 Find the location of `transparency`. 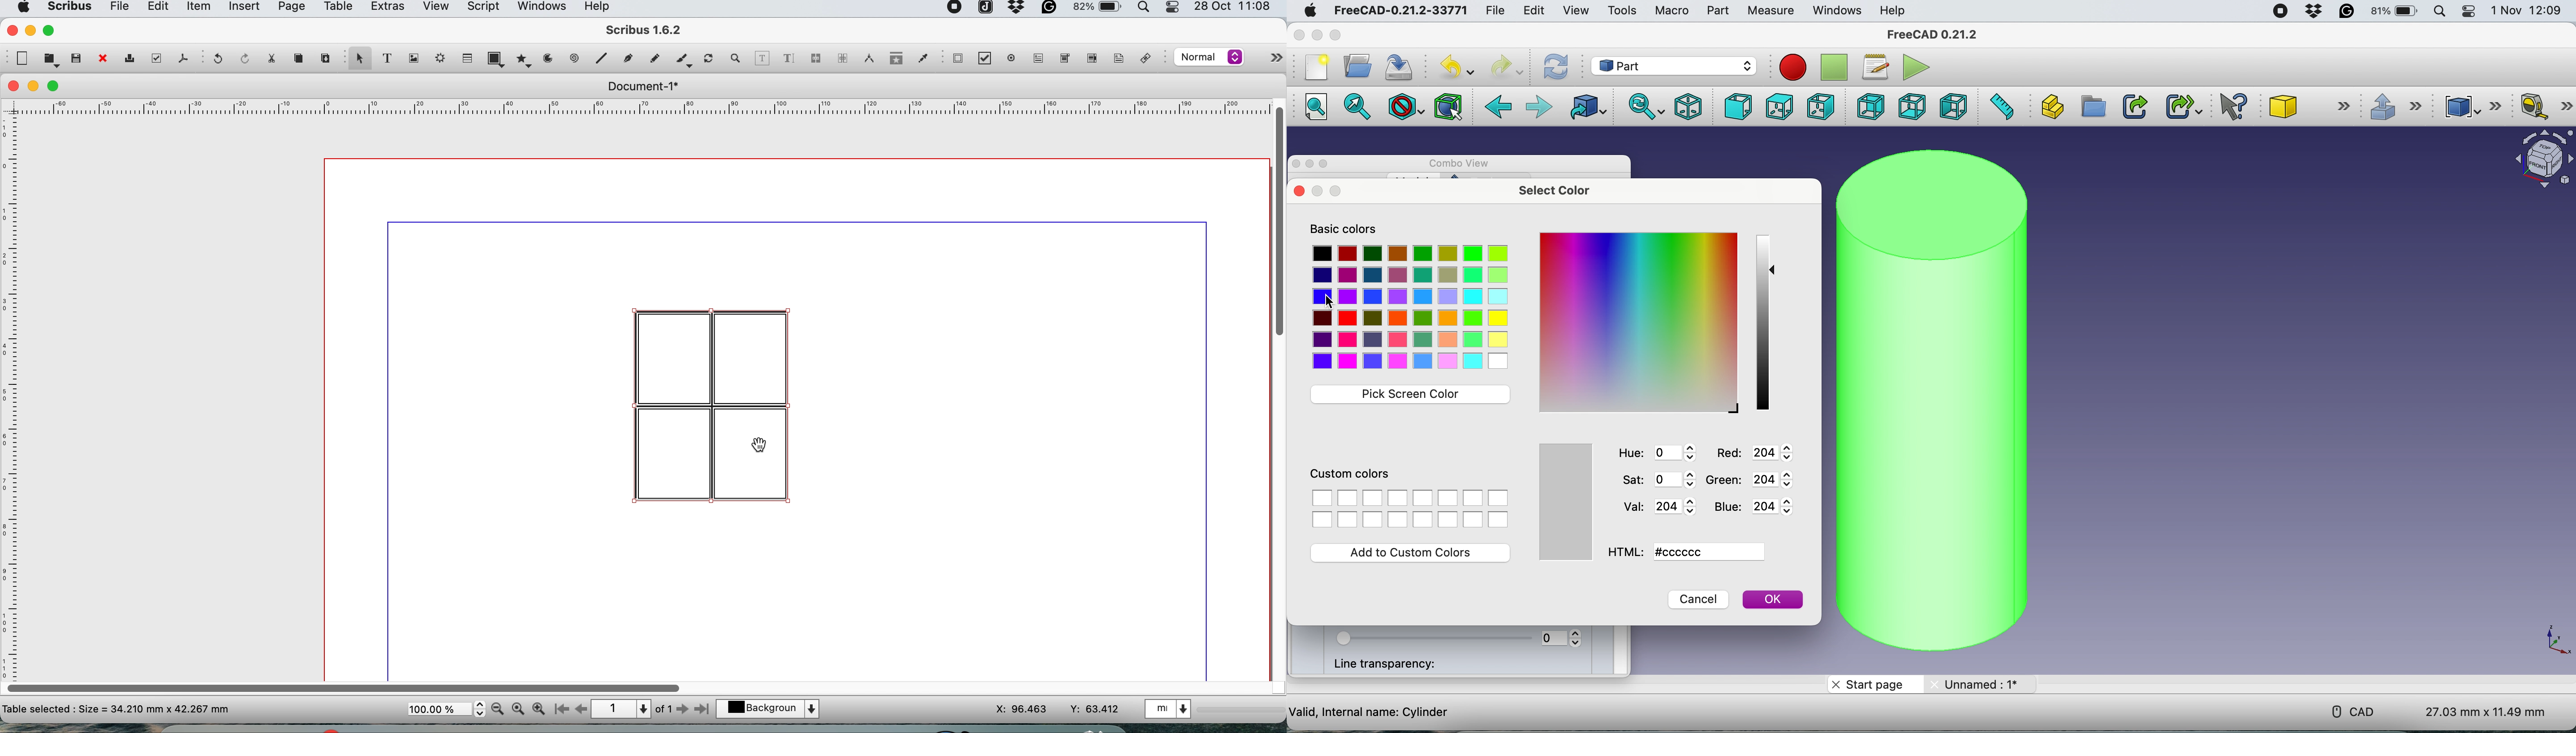

transparency is located at coordinates (1457, 638).